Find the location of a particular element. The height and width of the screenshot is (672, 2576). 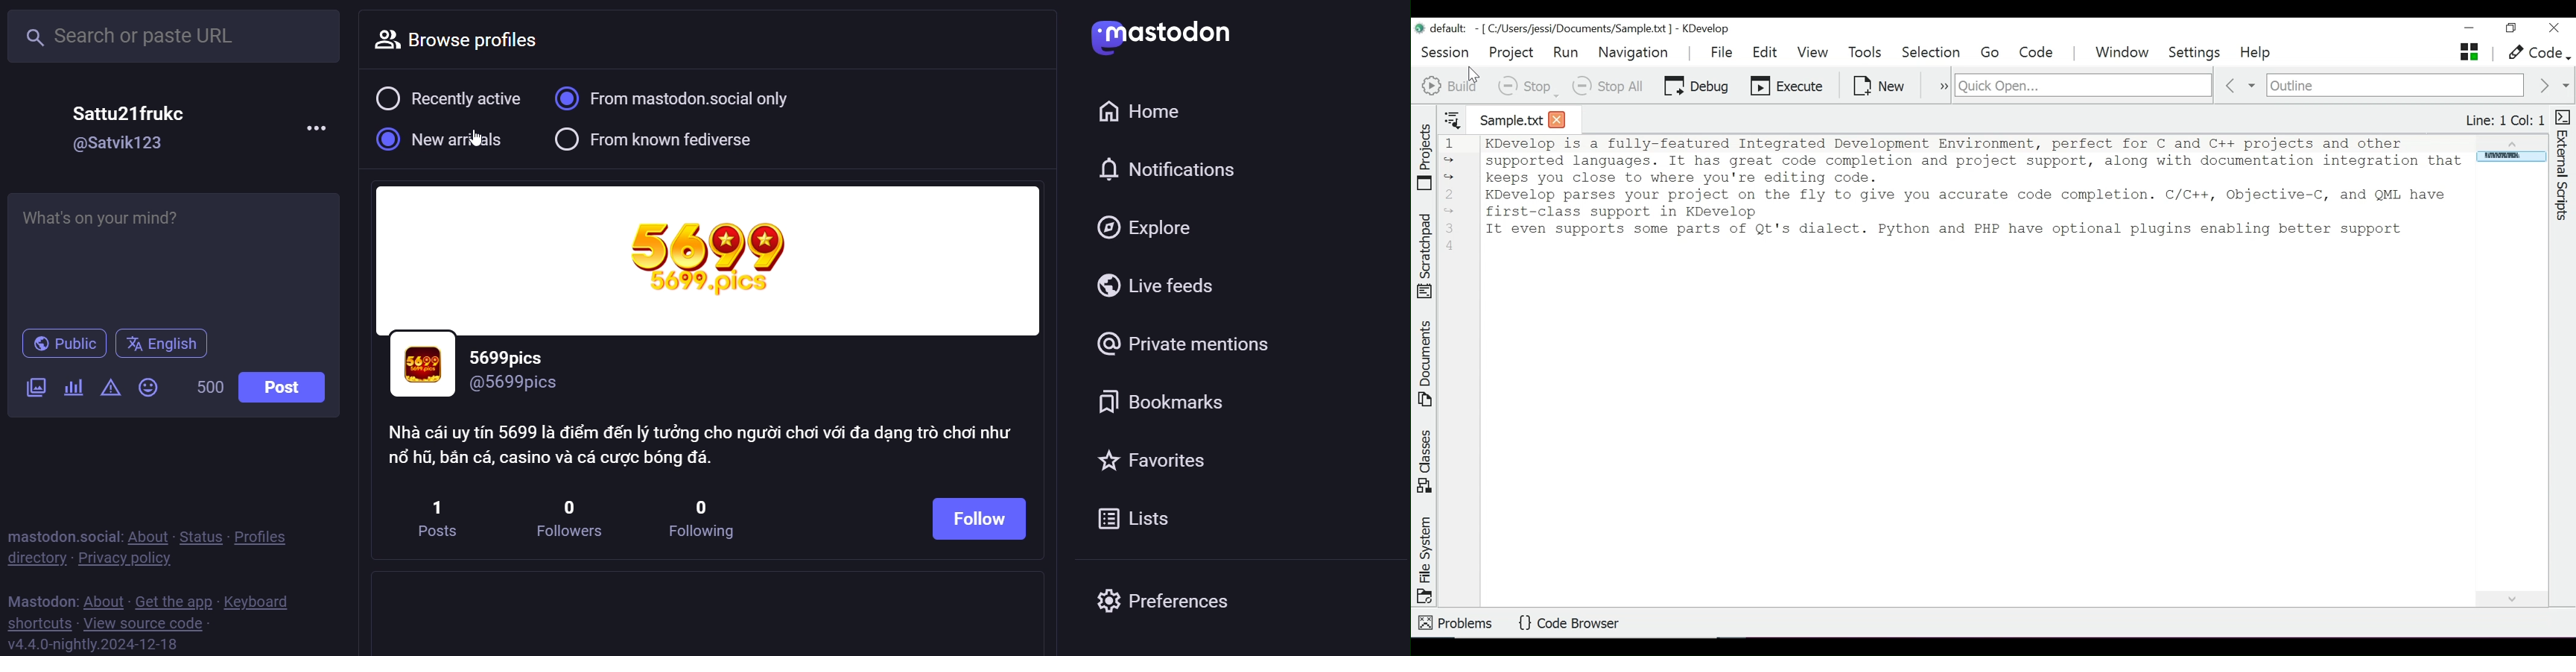

english is located at coordinates (162, 344).